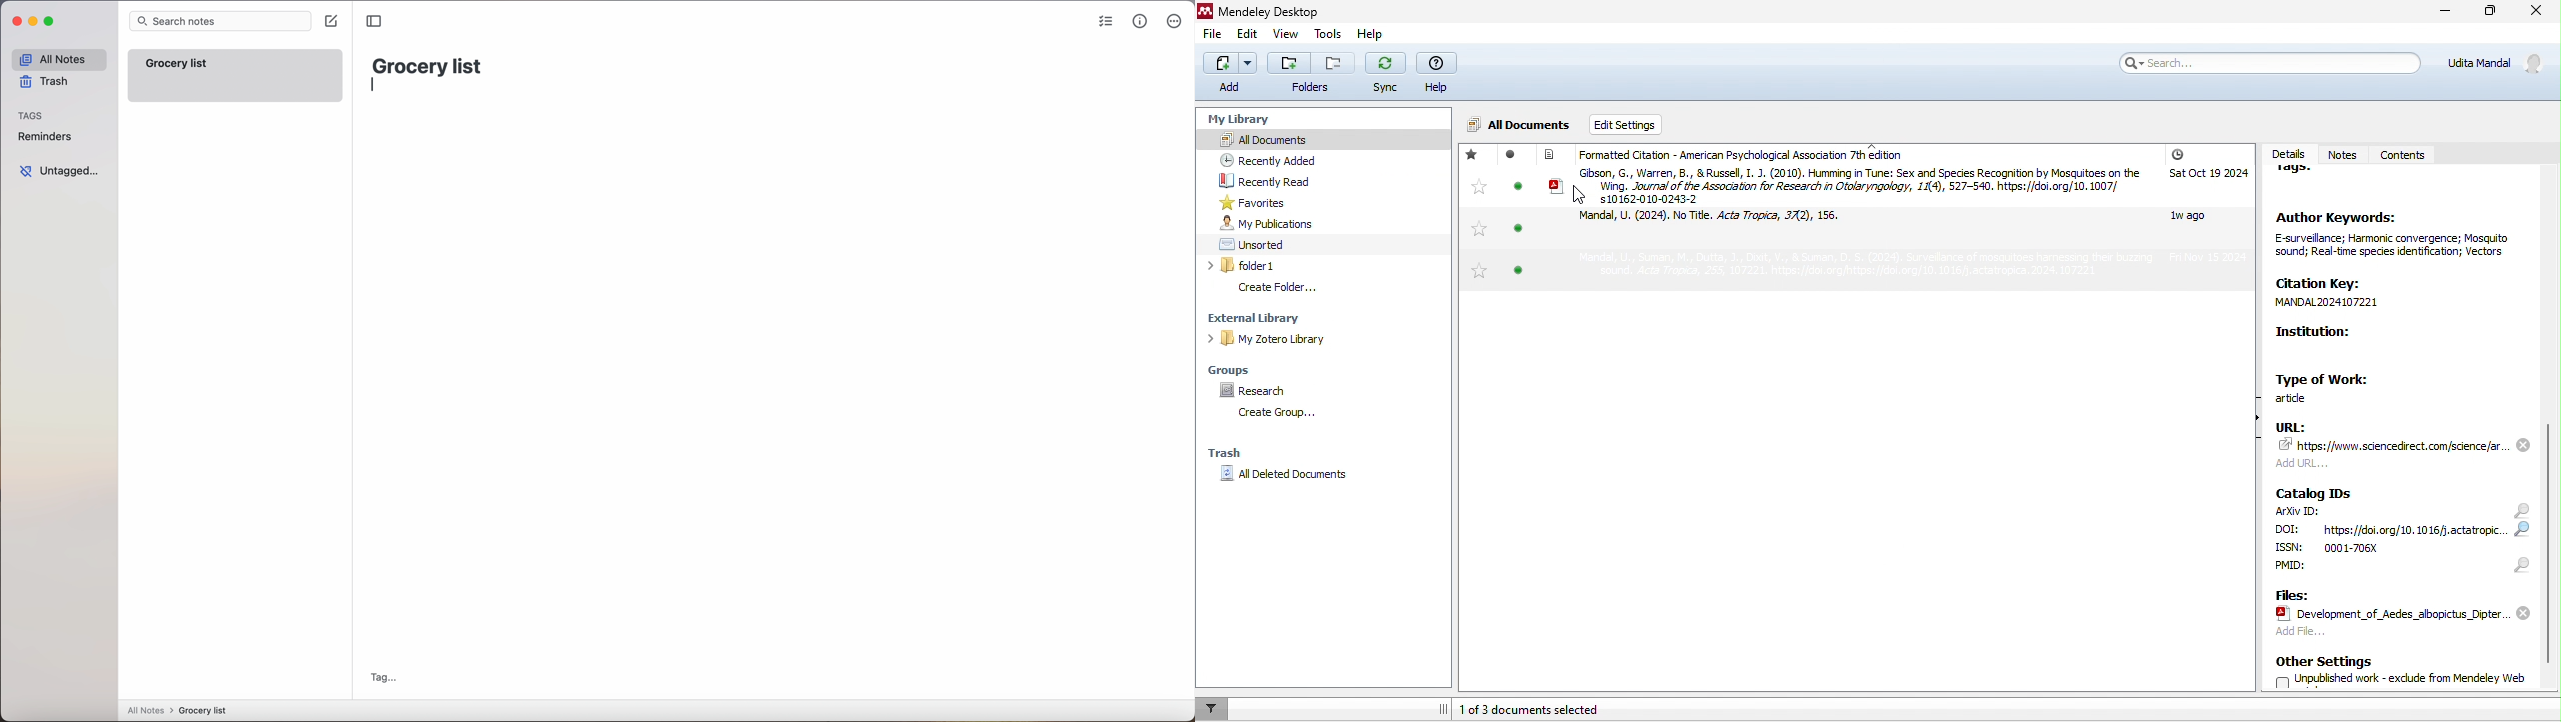  I want to click on maximize Simplenote, so click(51, 22).